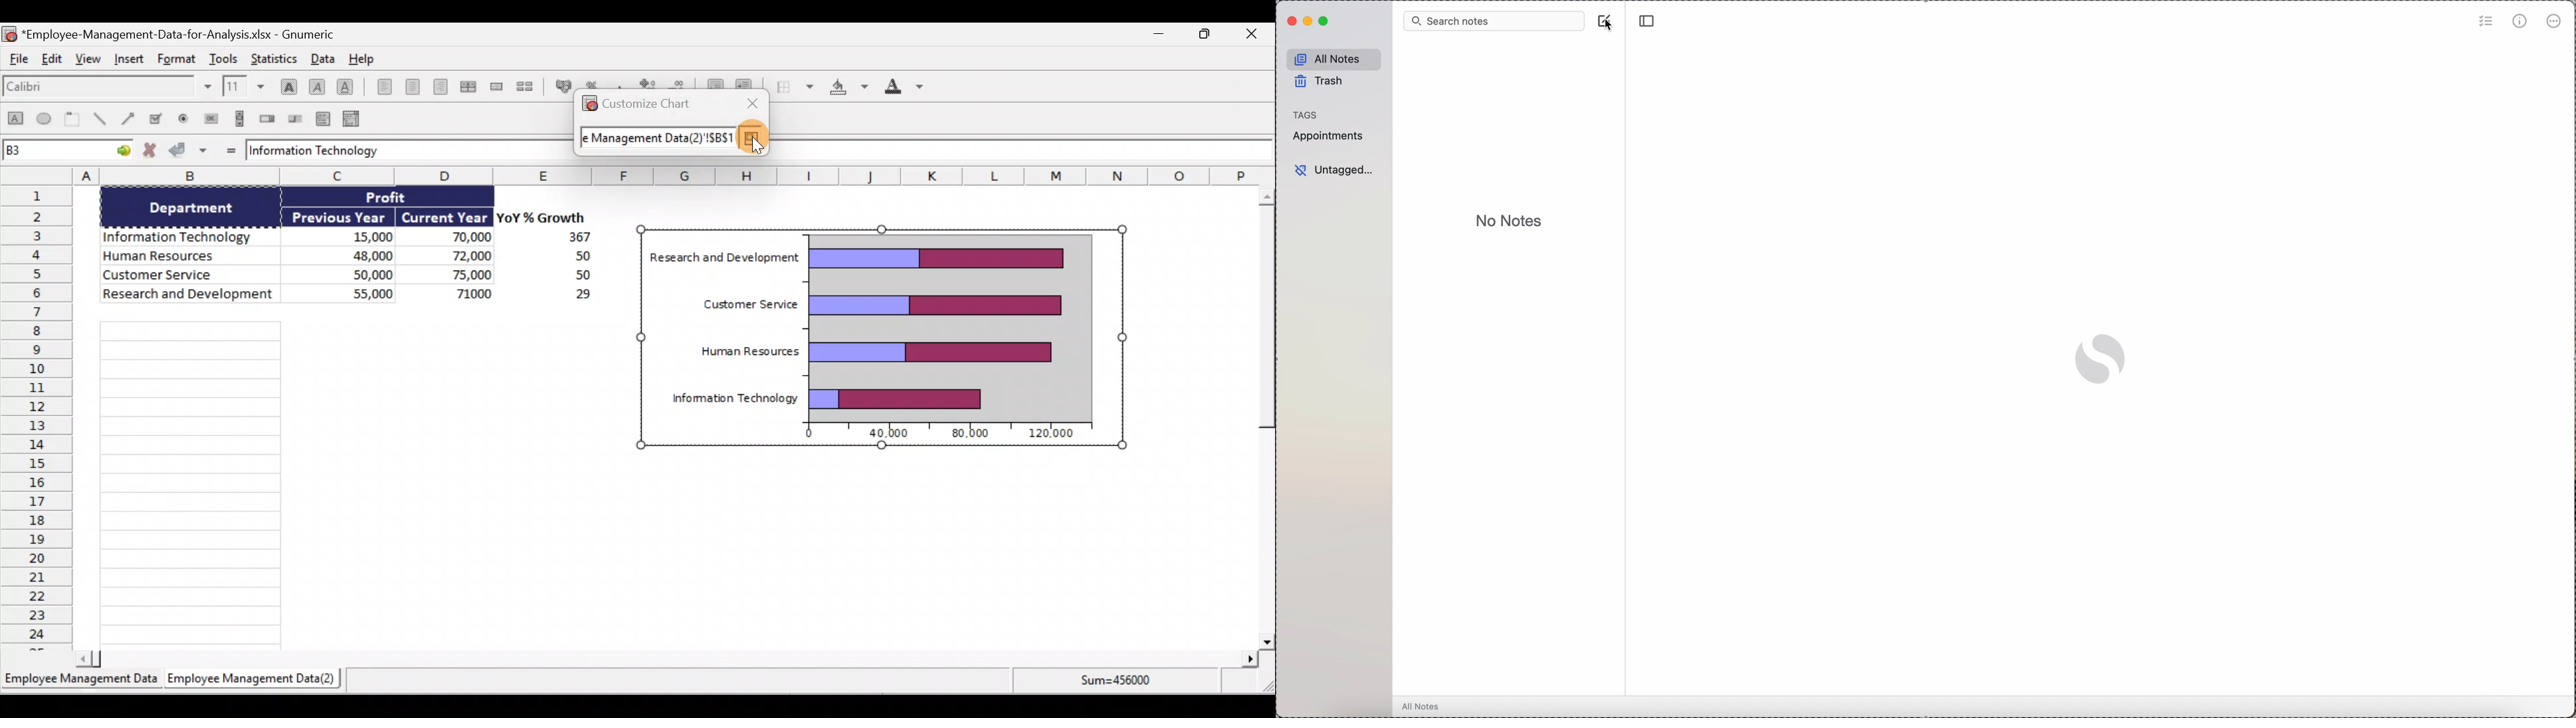 Image resolution: width=2576 pixels, height=728 pixels. I want to click on Decrease decimals, so click(680, 84).